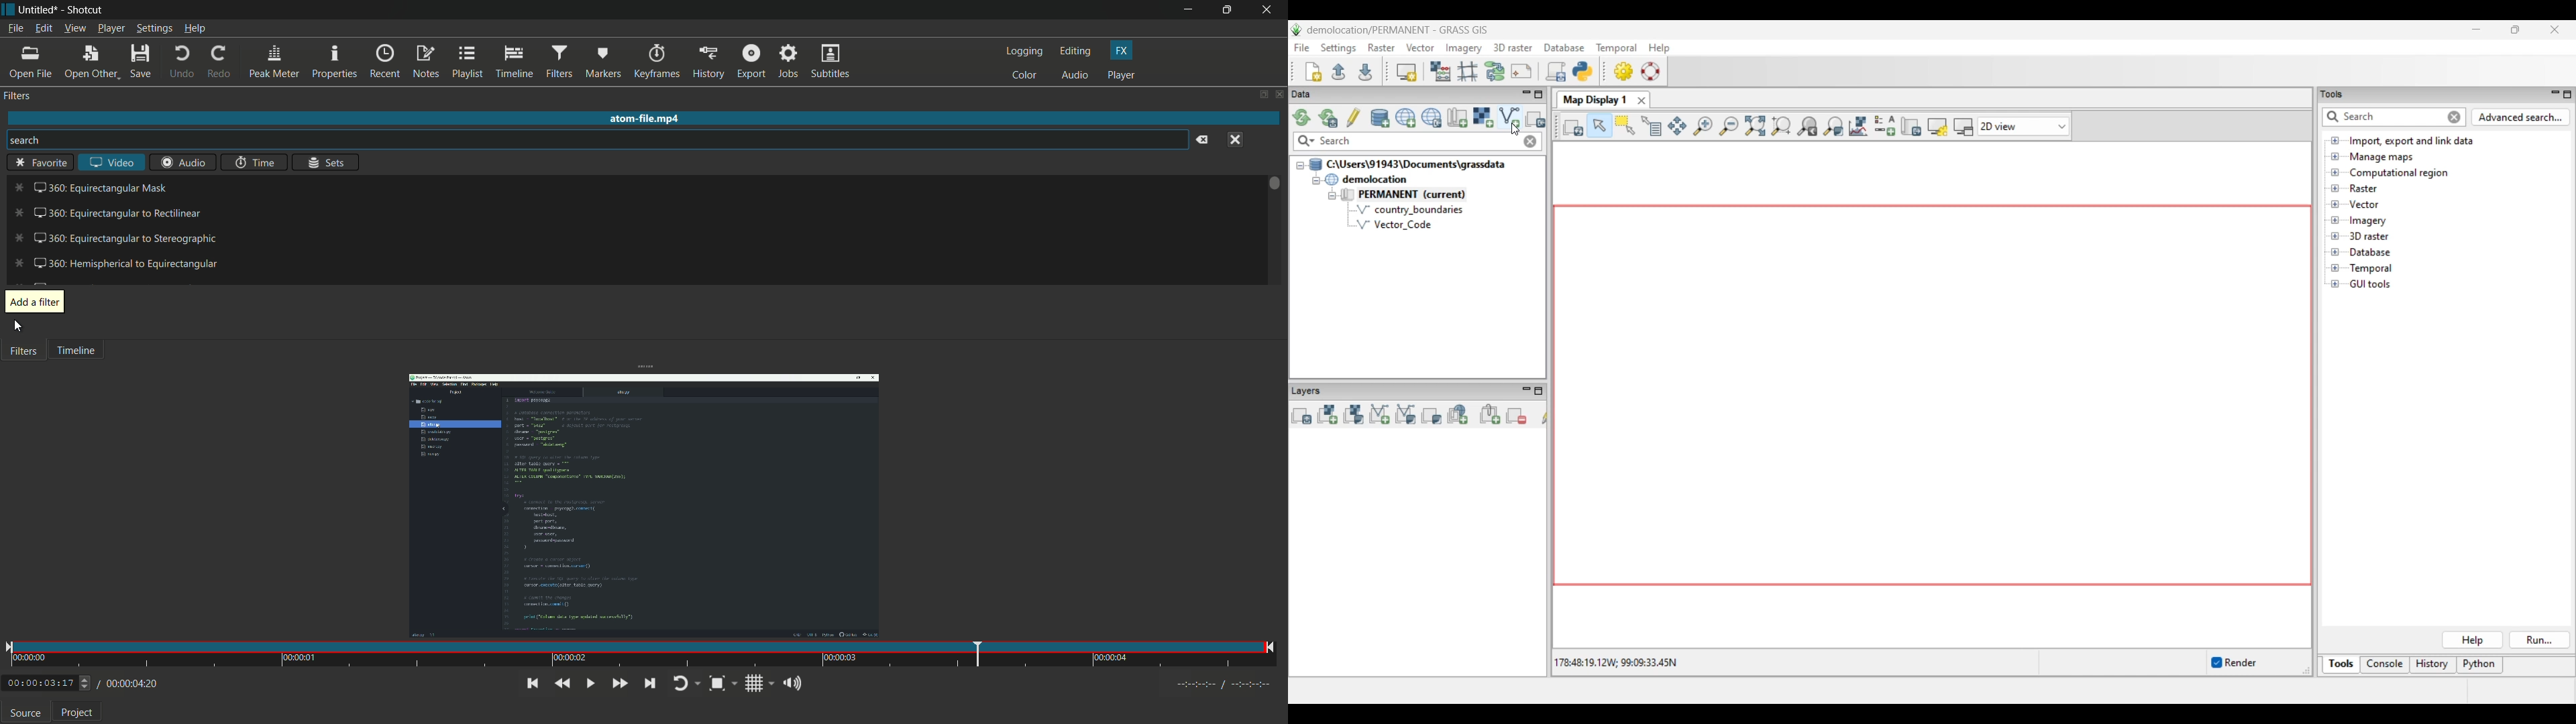 Image resolution: width=2576 pixels, height=728 pixels. Describe the element at coordinates (74, 29) in the screenshot. I see `view menu` at that location.